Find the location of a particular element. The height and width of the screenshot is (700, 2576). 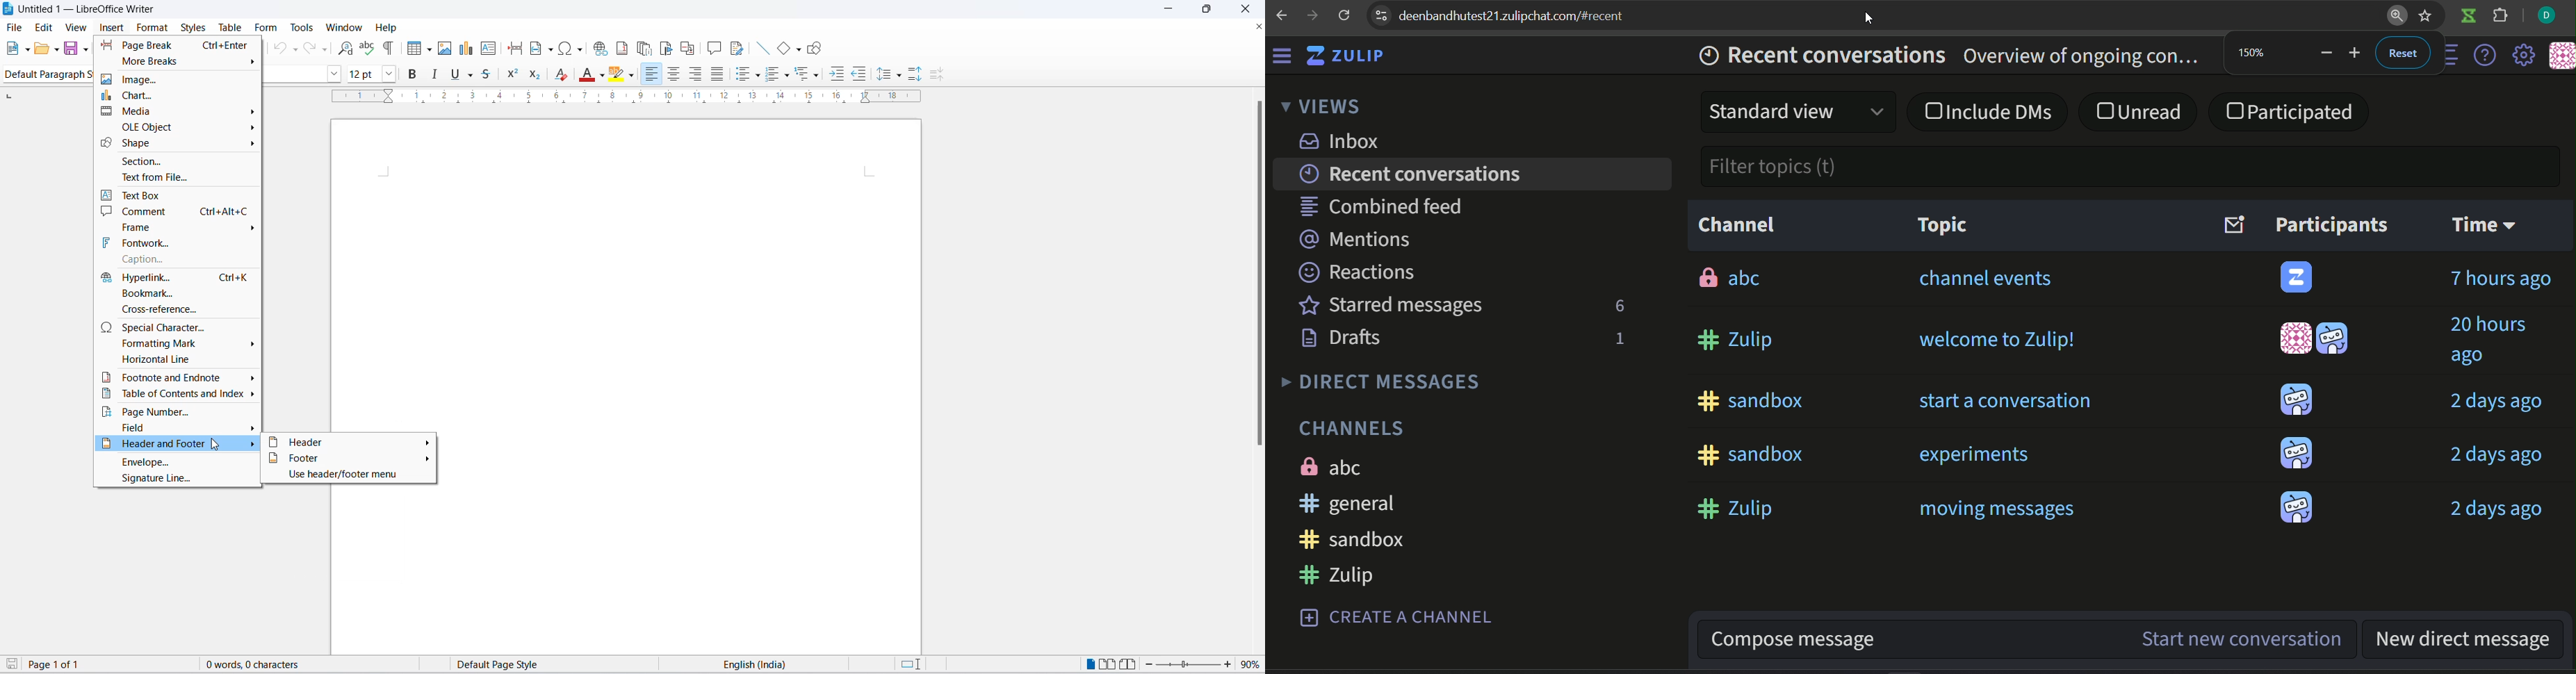

more breaks is located at coordinates (177, 63).